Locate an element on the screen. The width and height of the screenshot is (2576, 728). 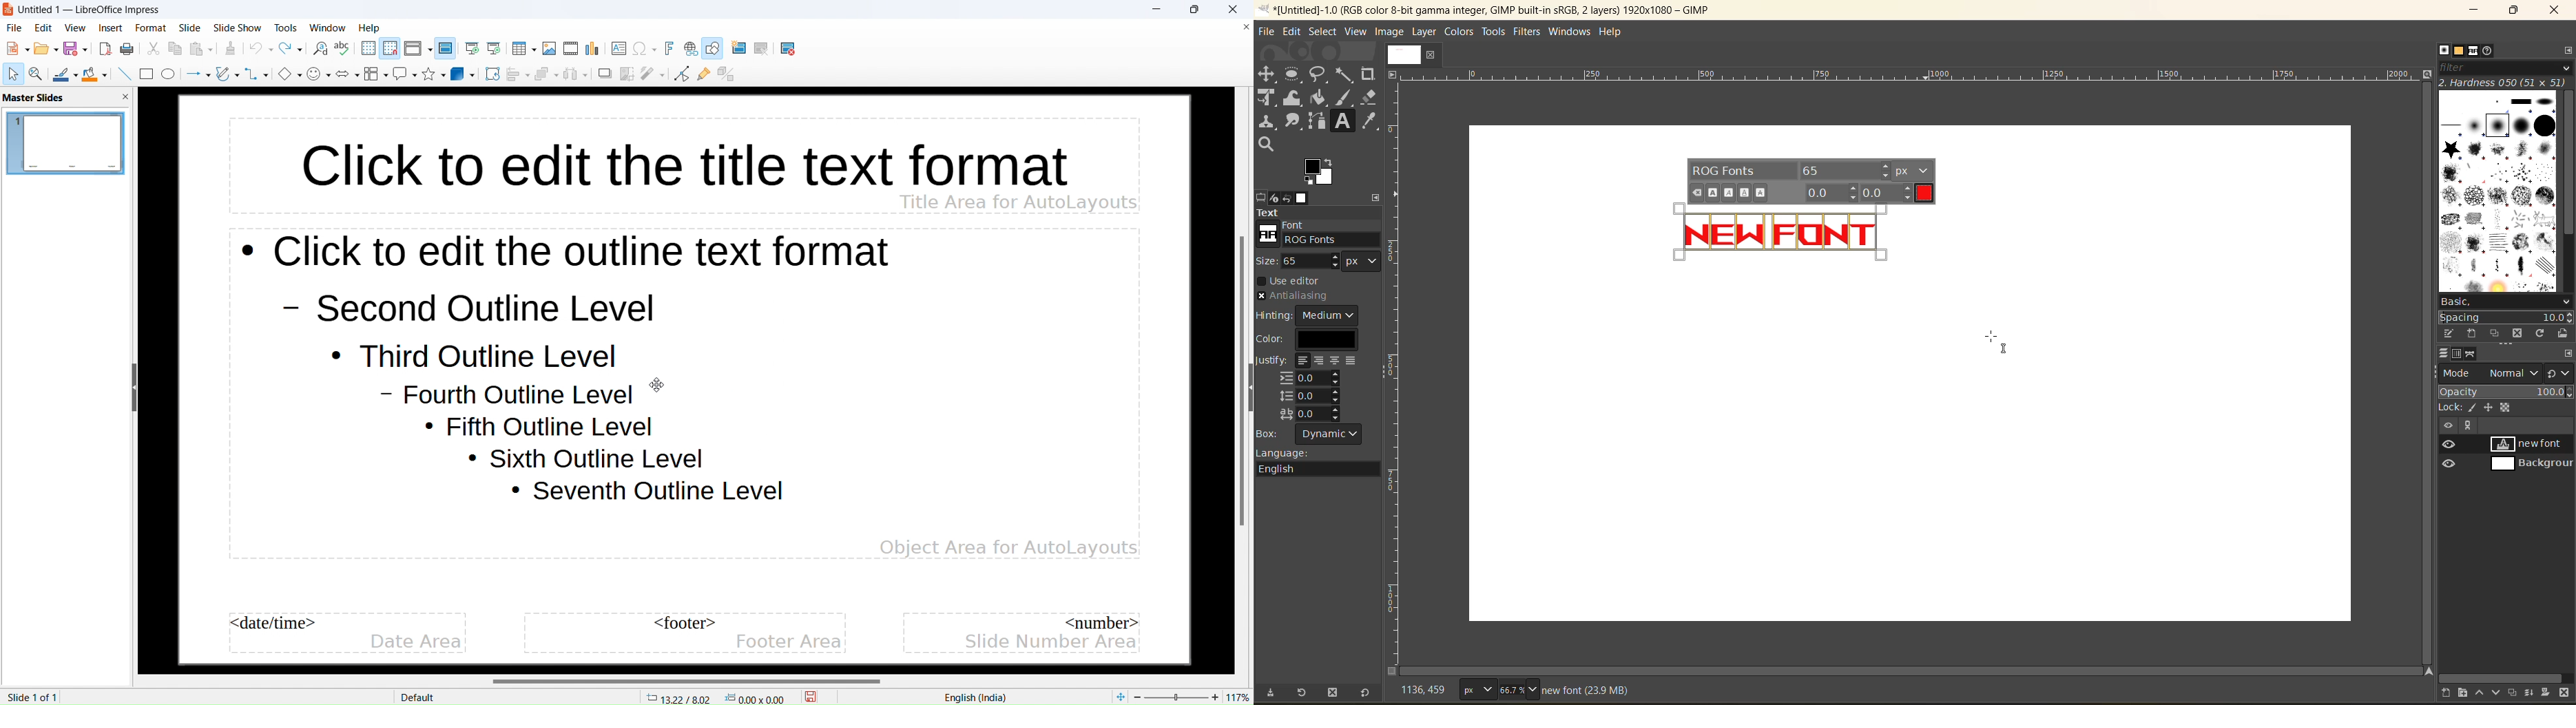
duplicate slide is located at coordinates (769, 49).